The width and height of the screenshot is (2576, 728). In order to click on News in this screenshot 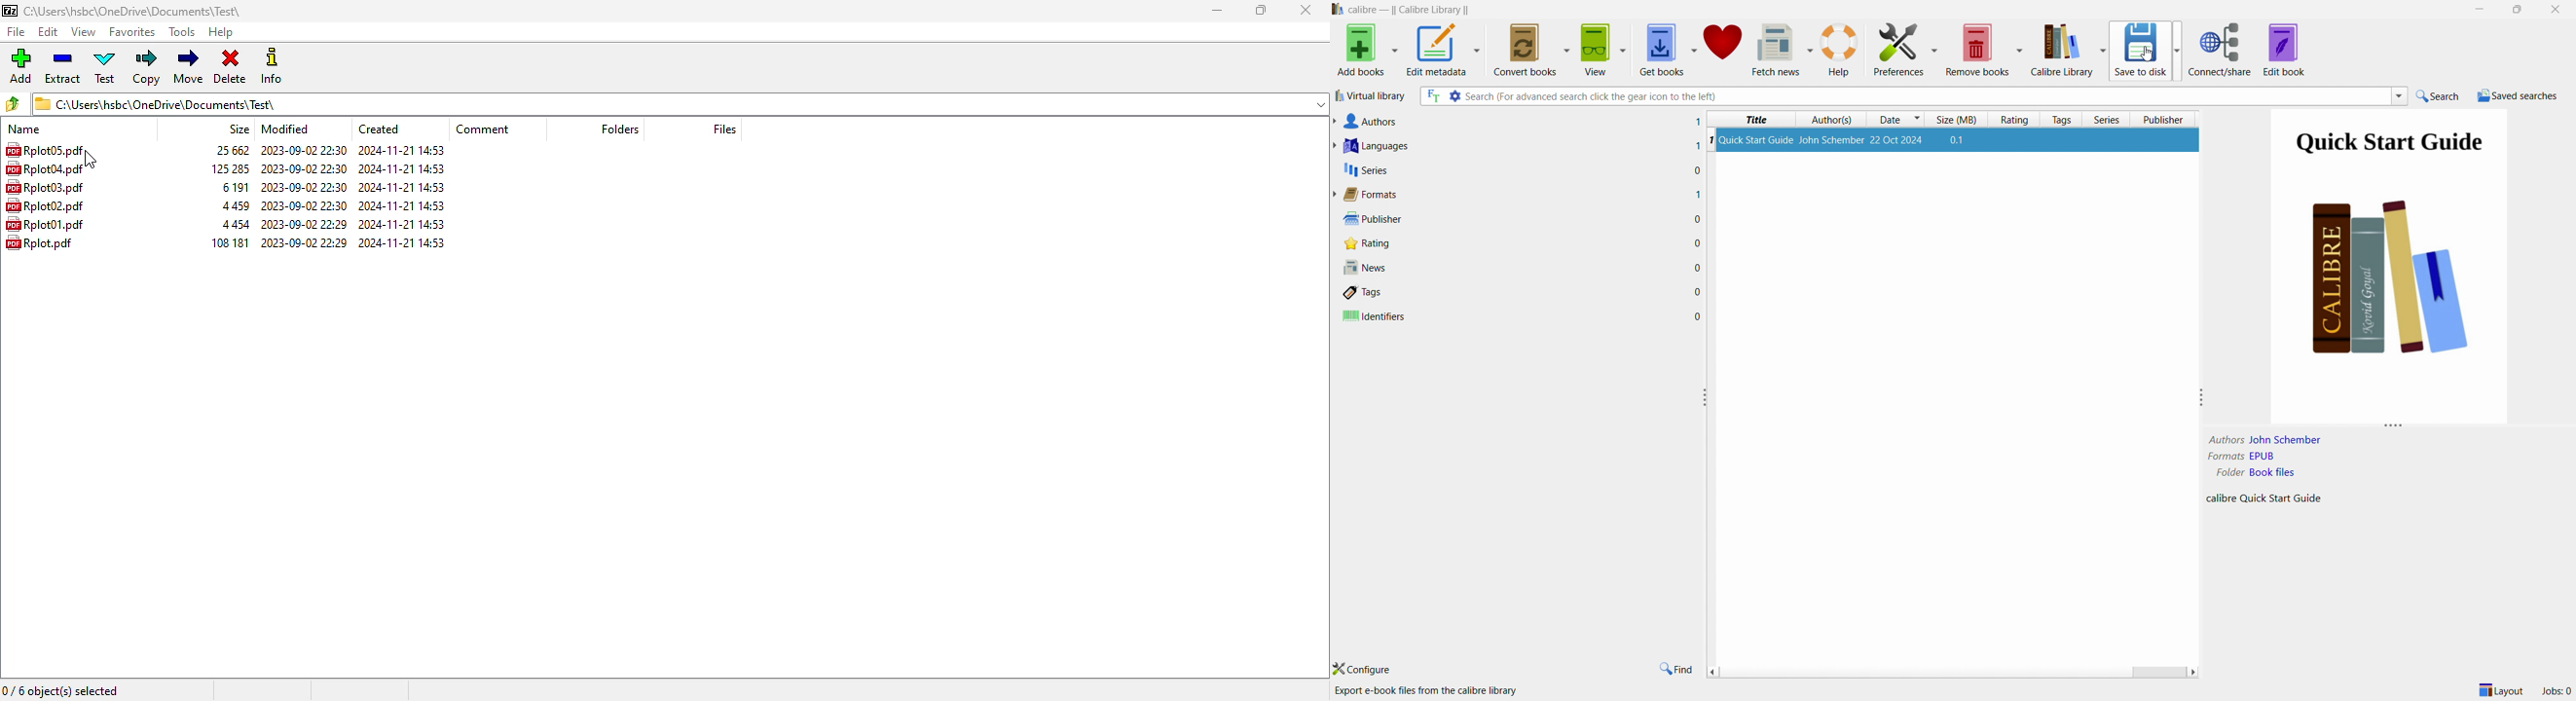, I will do `click(1372, 266)`.